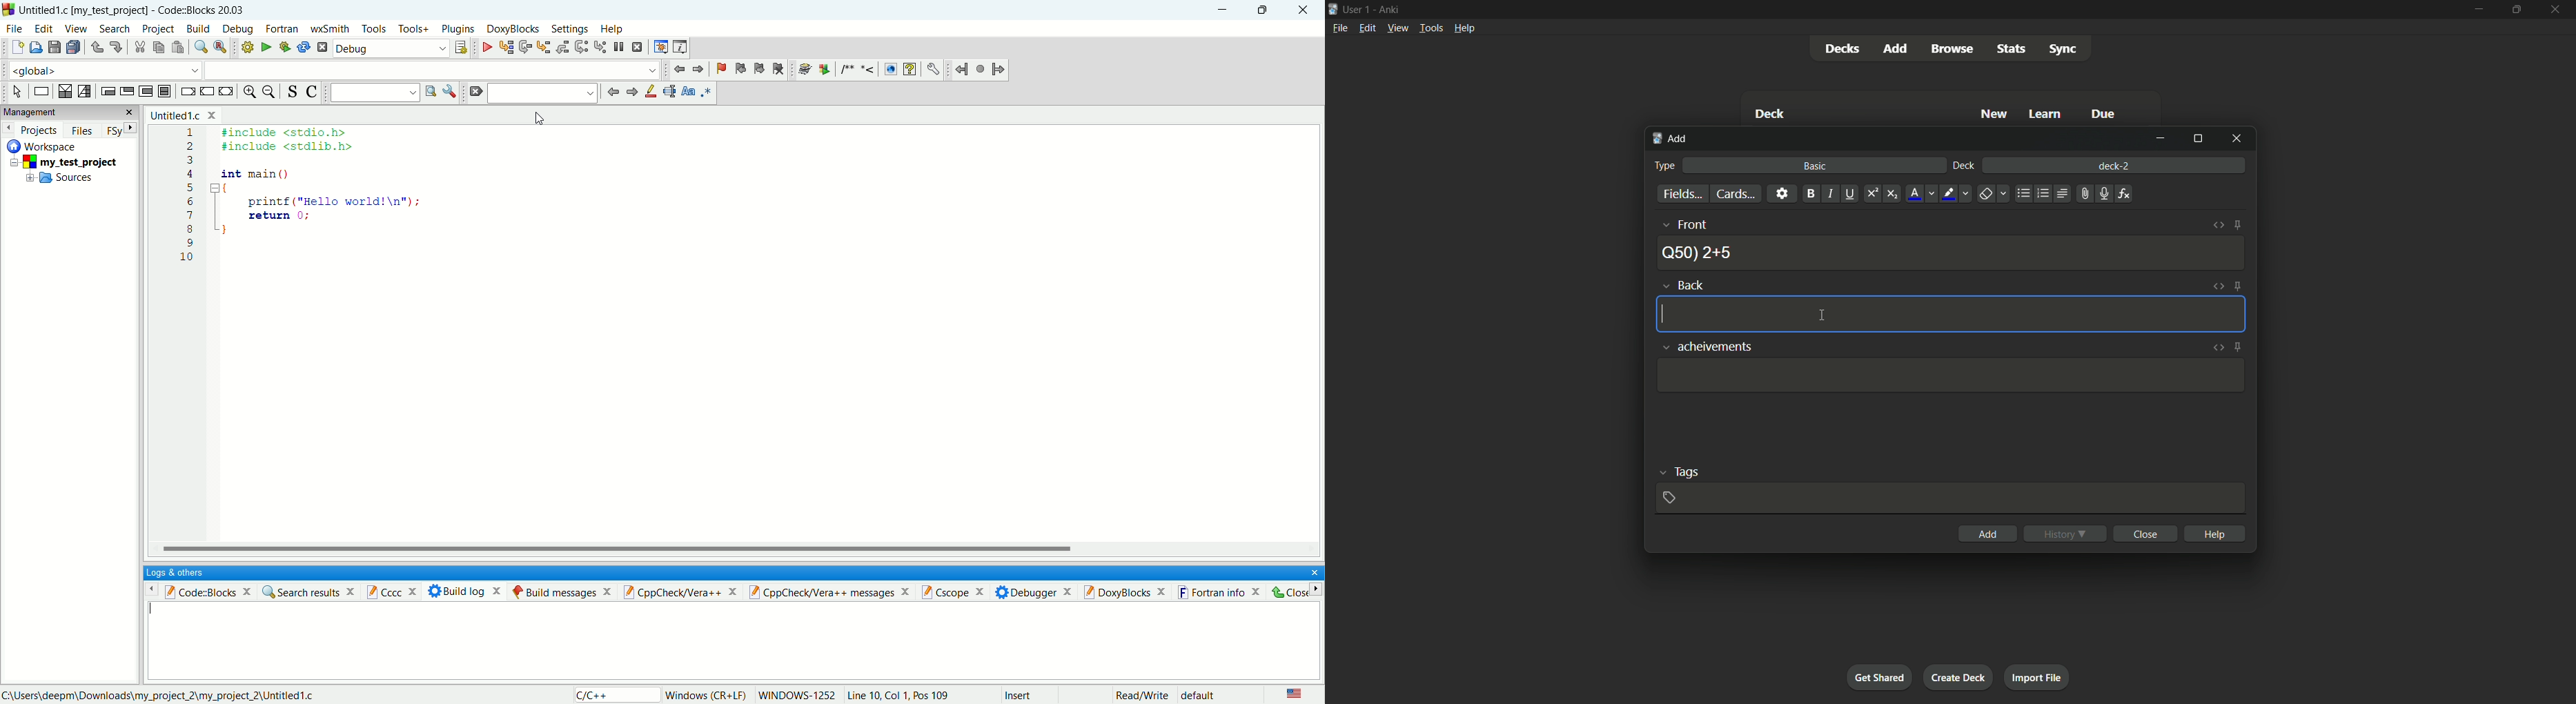 Image resolution: width=2576 pixels, height=728 pixels. Describe the element at coordinates (324, 193) in the screenshot. I see `code` at that location.